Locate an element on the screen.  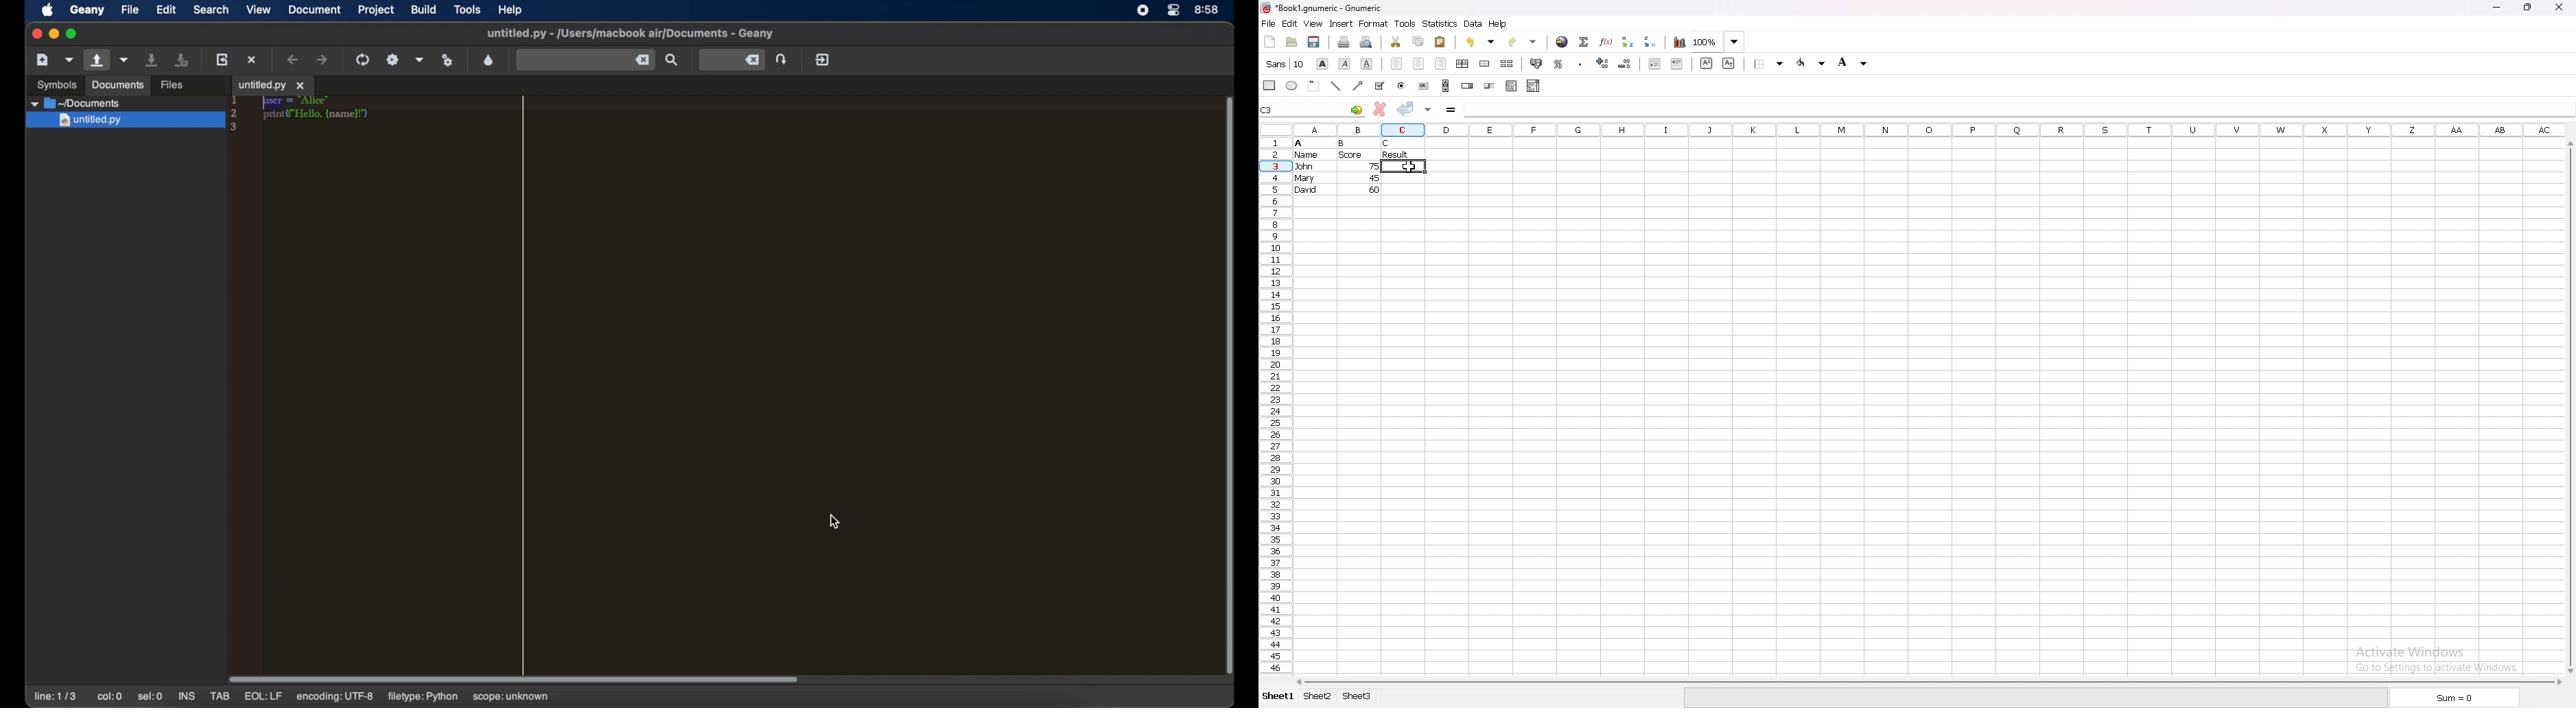
file name is located at coordinates (629, 33).